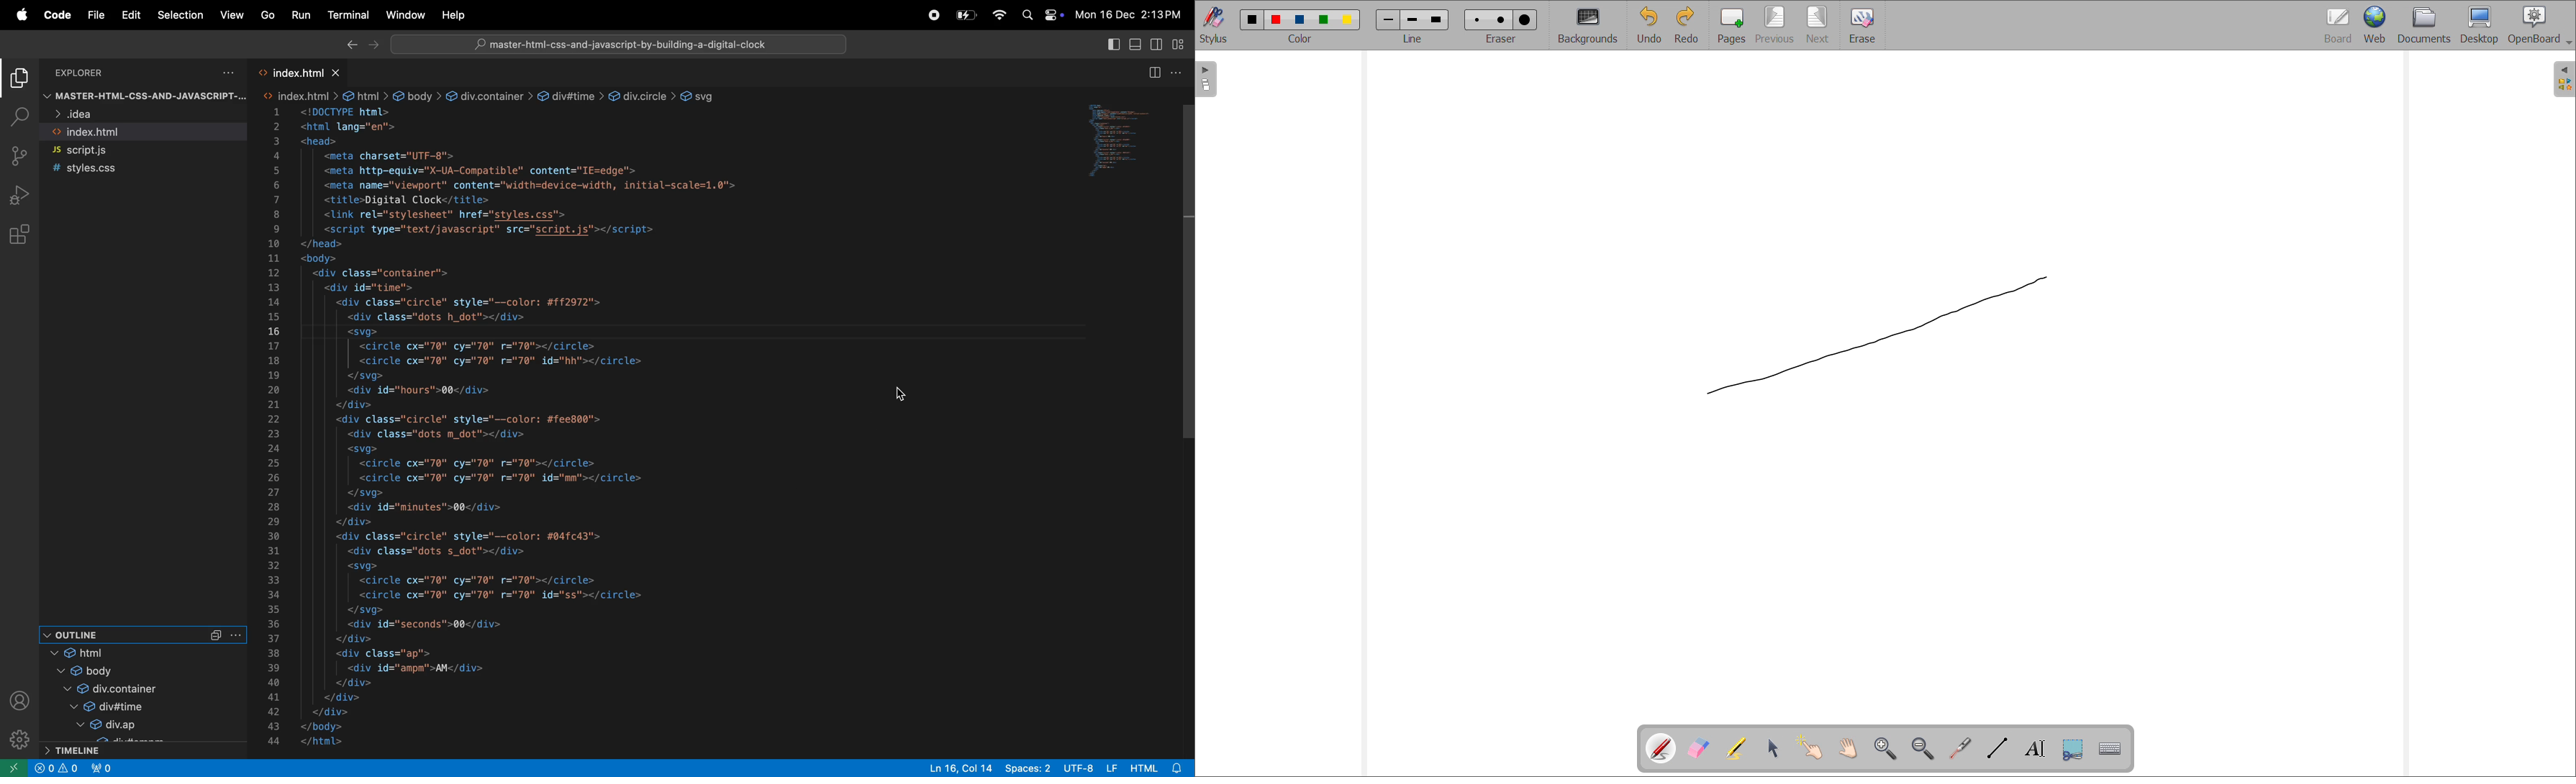 The height and width of the screenshot is (784, 2576). I want to click on view, so click(232, 13).